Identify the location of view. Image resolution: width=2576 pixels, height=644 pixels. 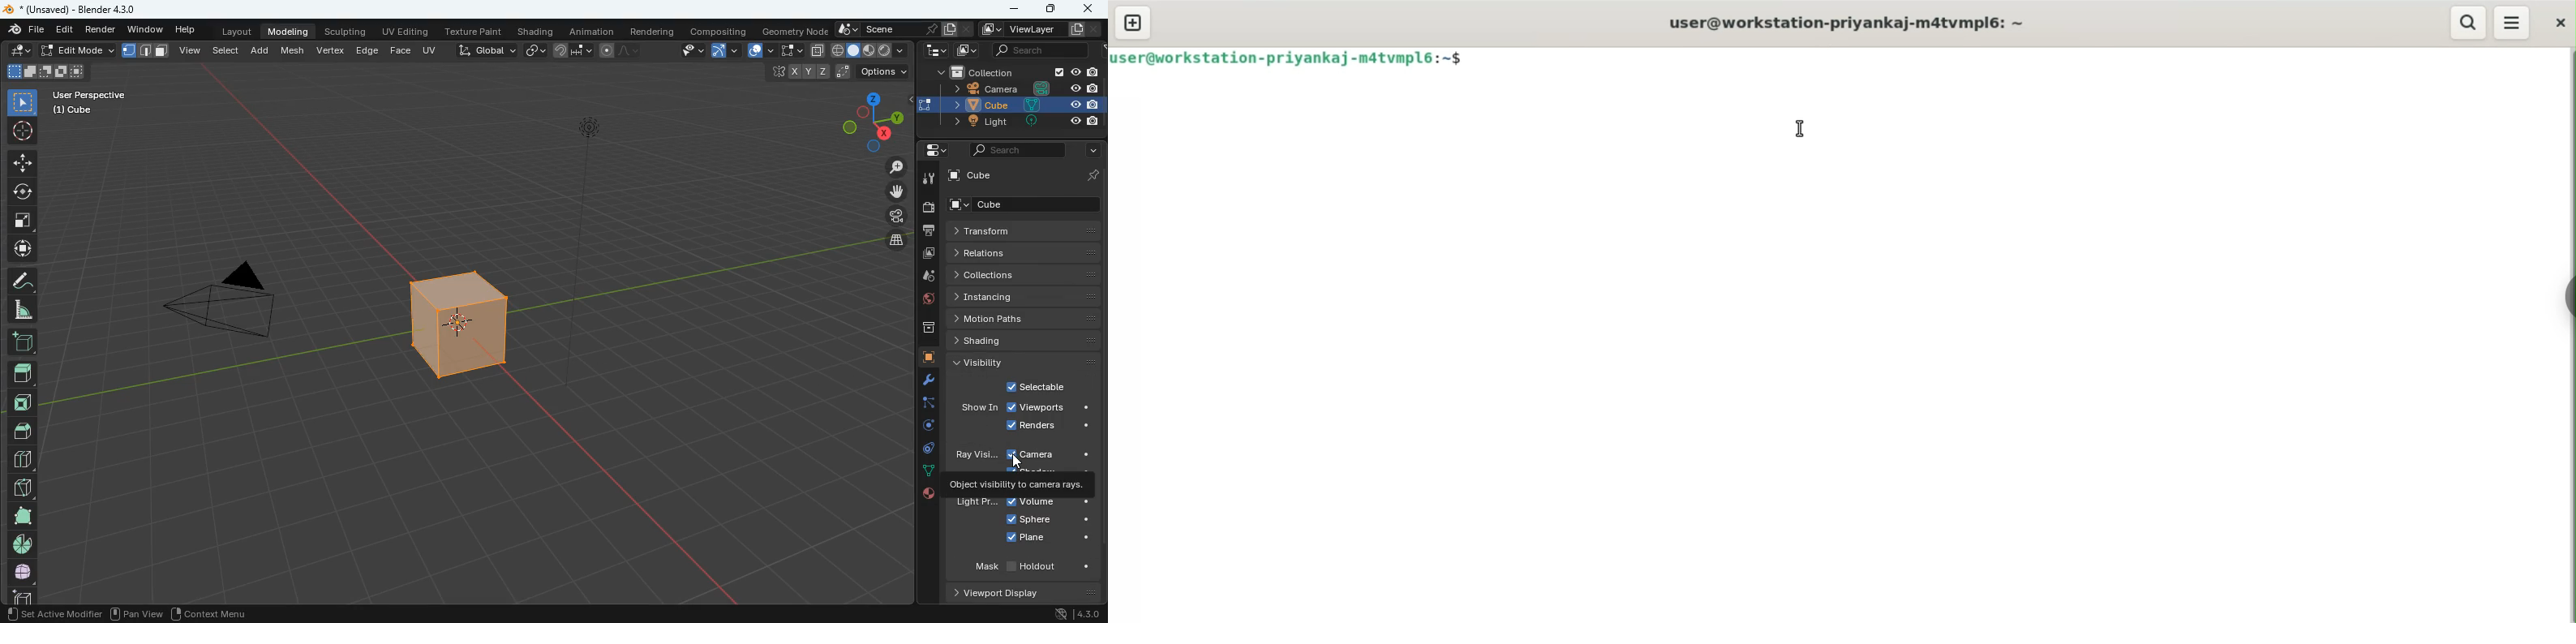
(191, 51).